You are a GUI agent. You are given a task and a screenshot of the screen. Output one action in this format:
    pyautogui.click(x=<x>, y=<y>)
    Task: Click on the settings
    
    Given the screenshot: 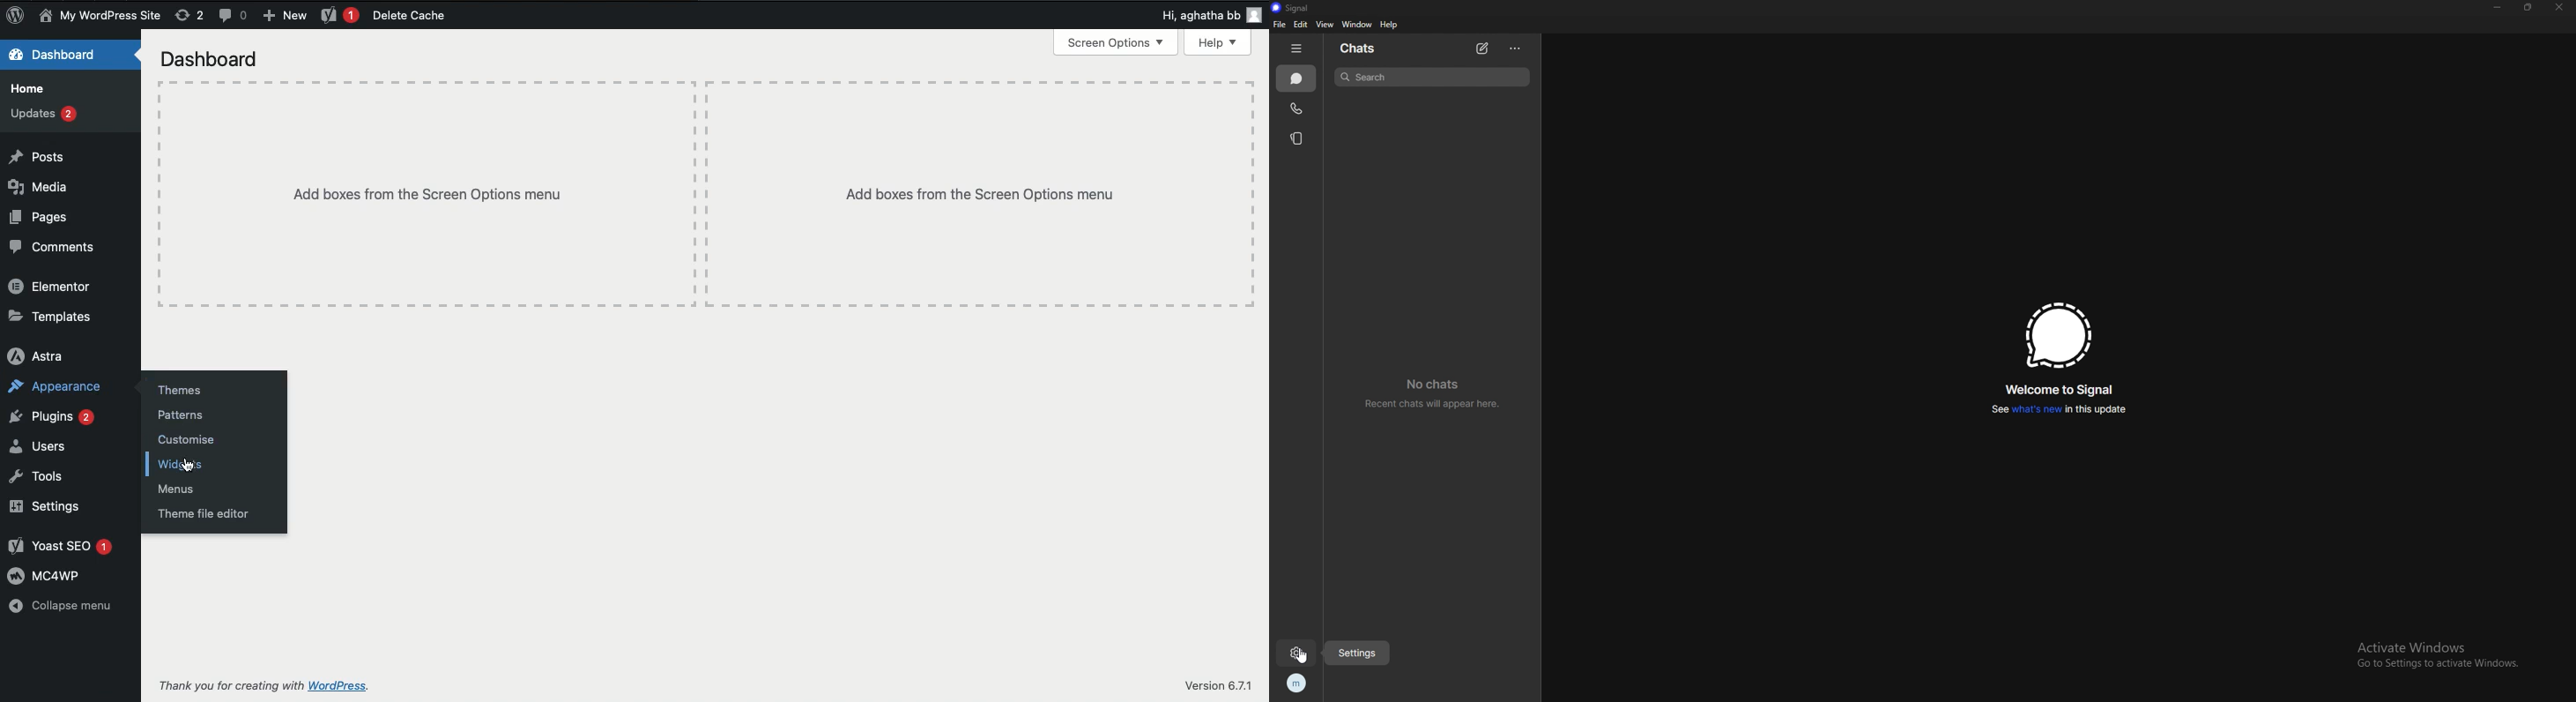 What is the action you would take?
    pyautogui.click(x=1298, y=653)
    